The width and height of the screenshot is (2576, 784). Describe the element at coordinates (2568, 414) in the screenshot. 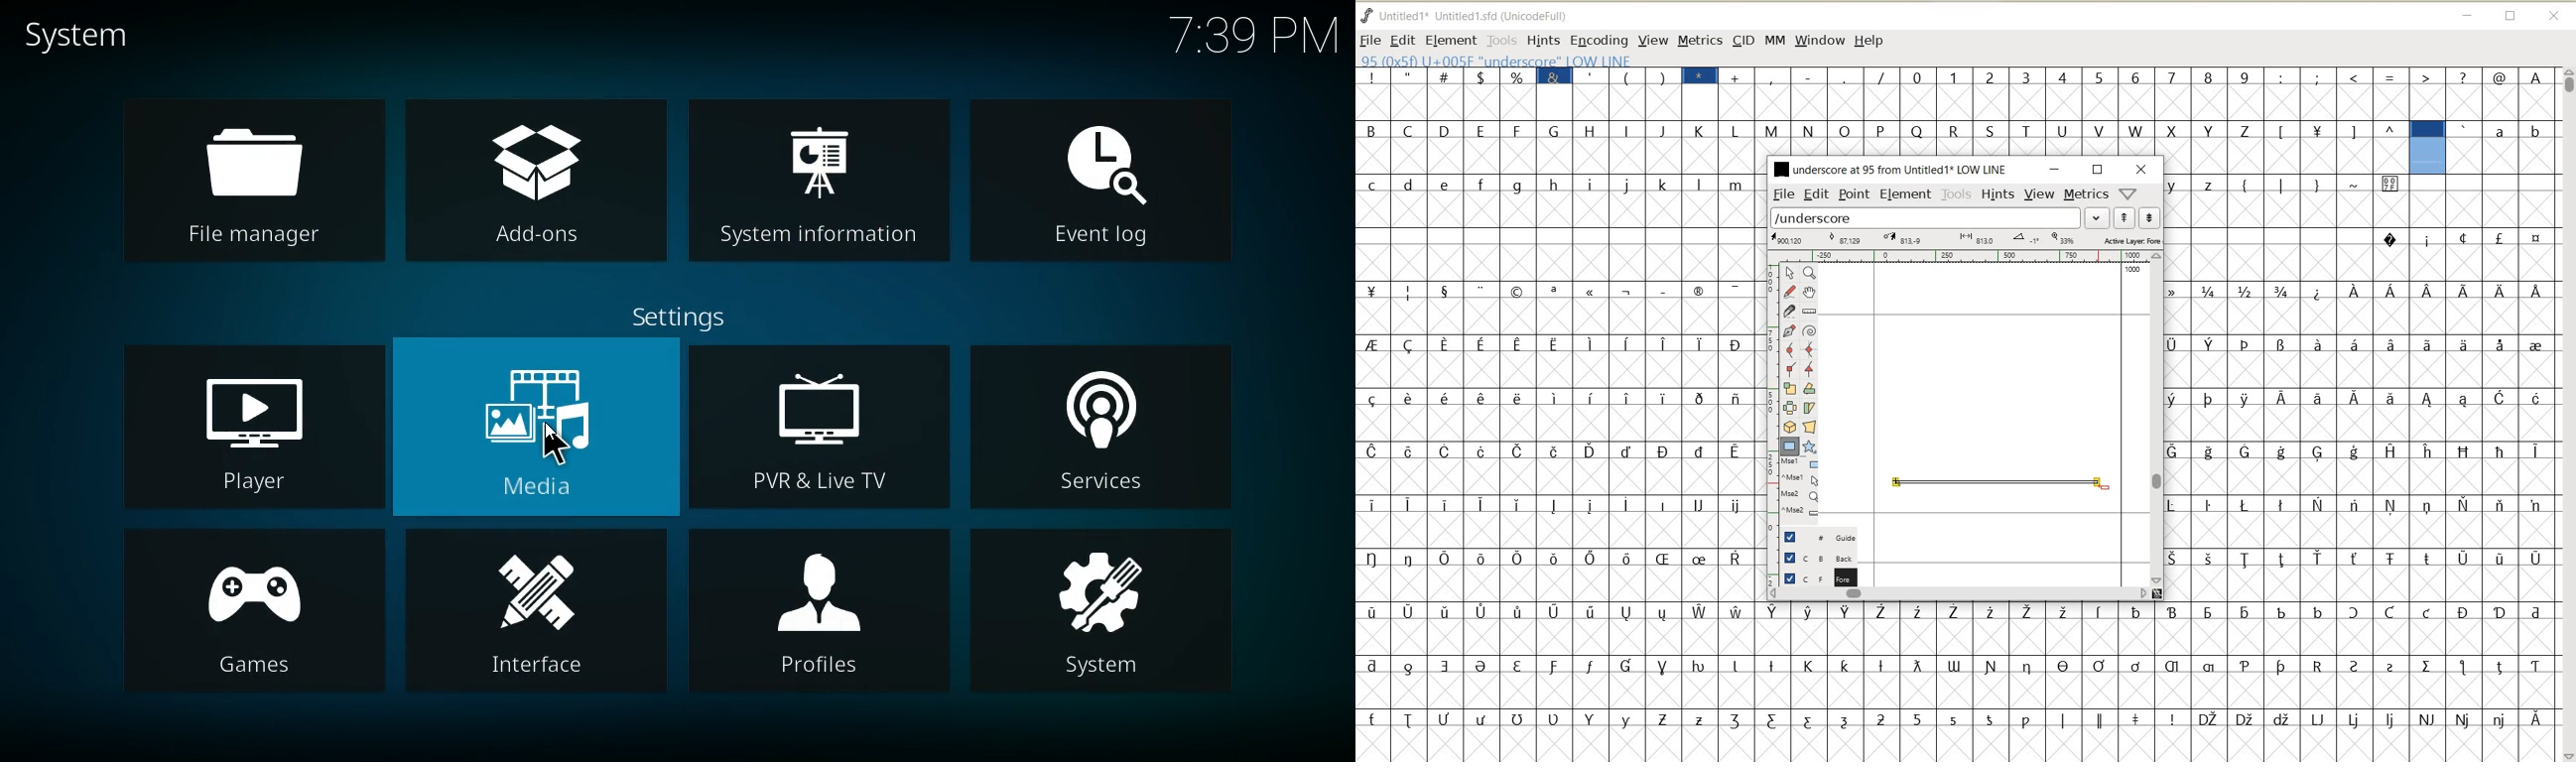

I see `SCROLLBAR` at that location.